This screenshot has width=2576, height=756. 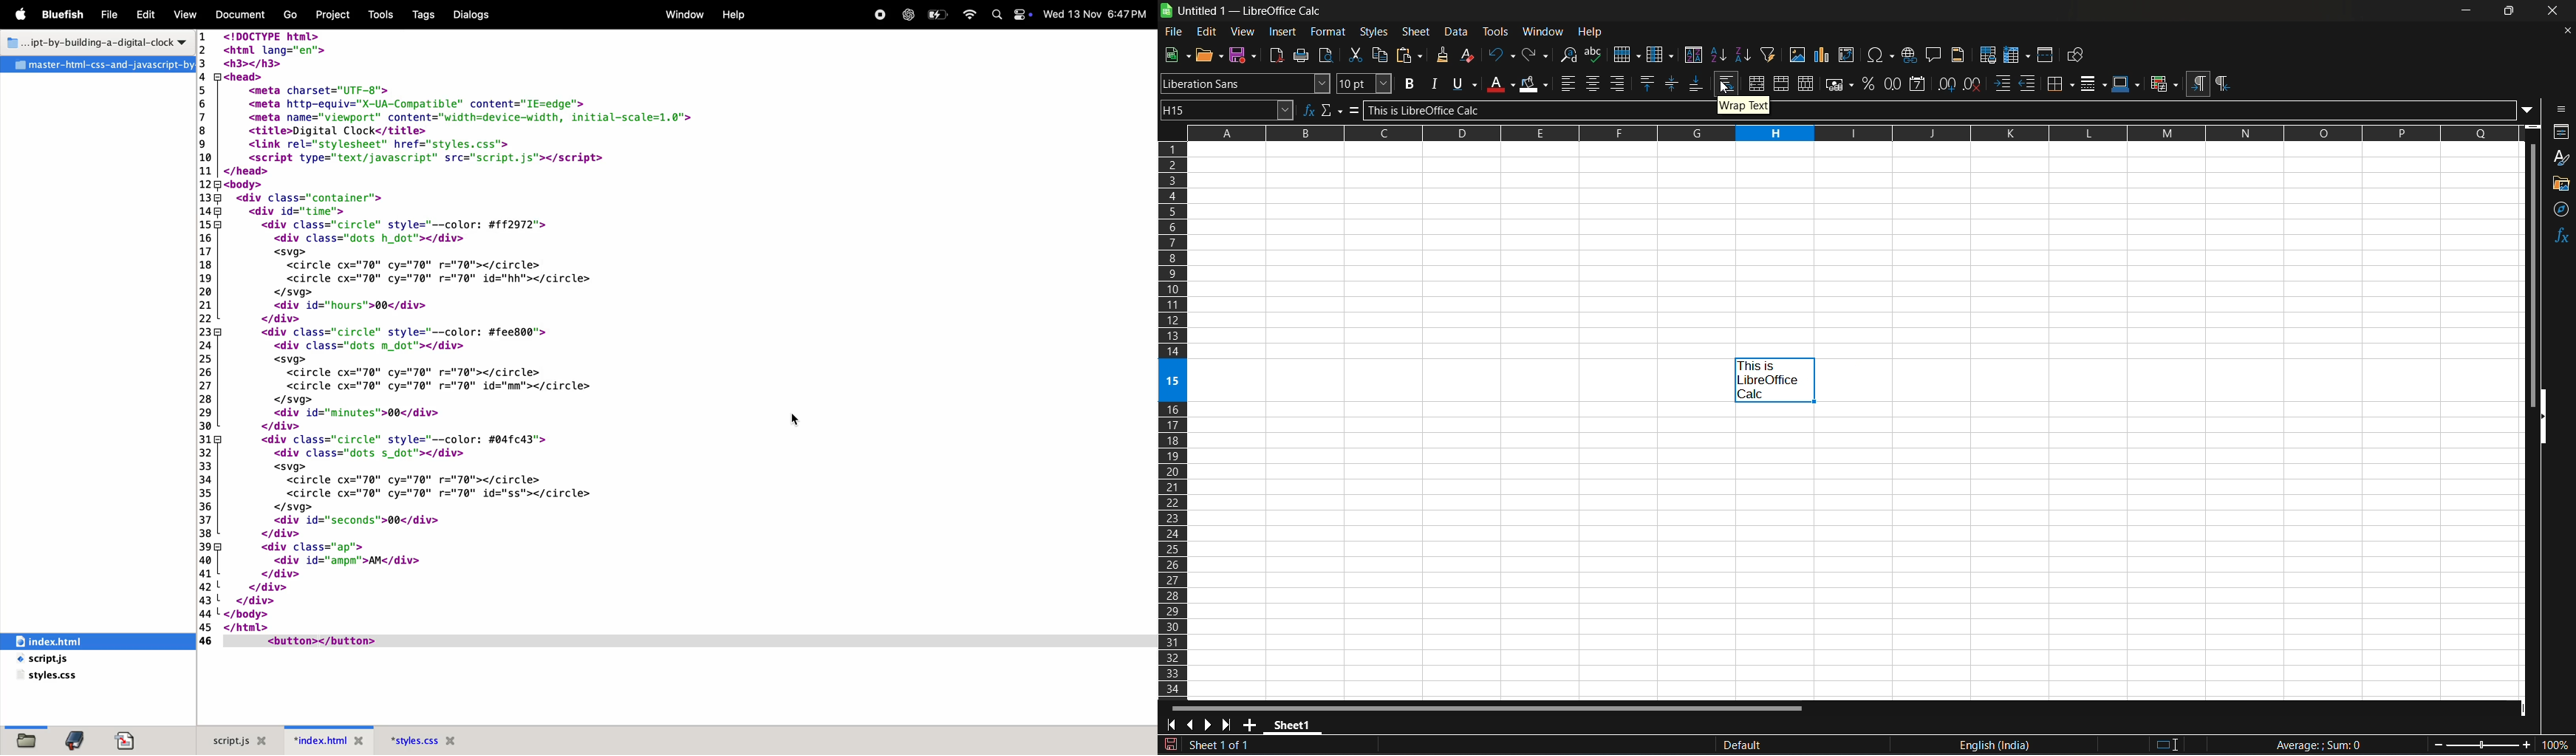 I want to click on cursor, so click(x=800, y=421).